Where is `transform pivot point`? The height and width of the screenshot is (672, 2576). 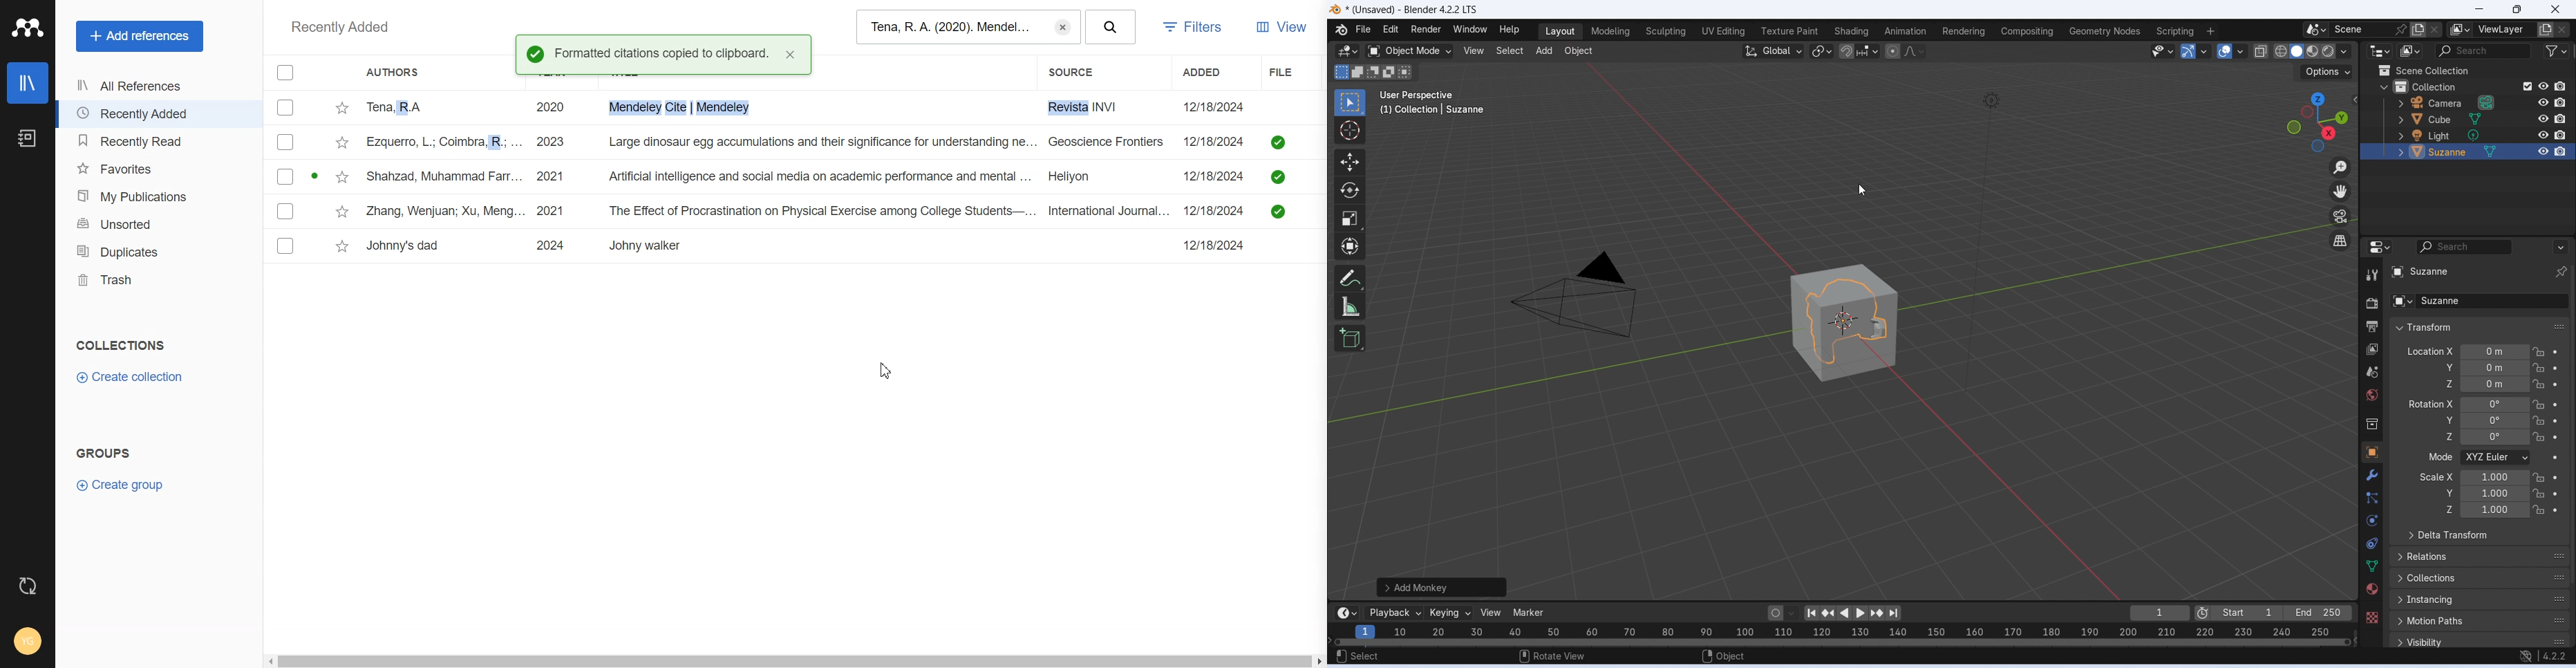 transform pivot point is located at coordinates (1823, 52).